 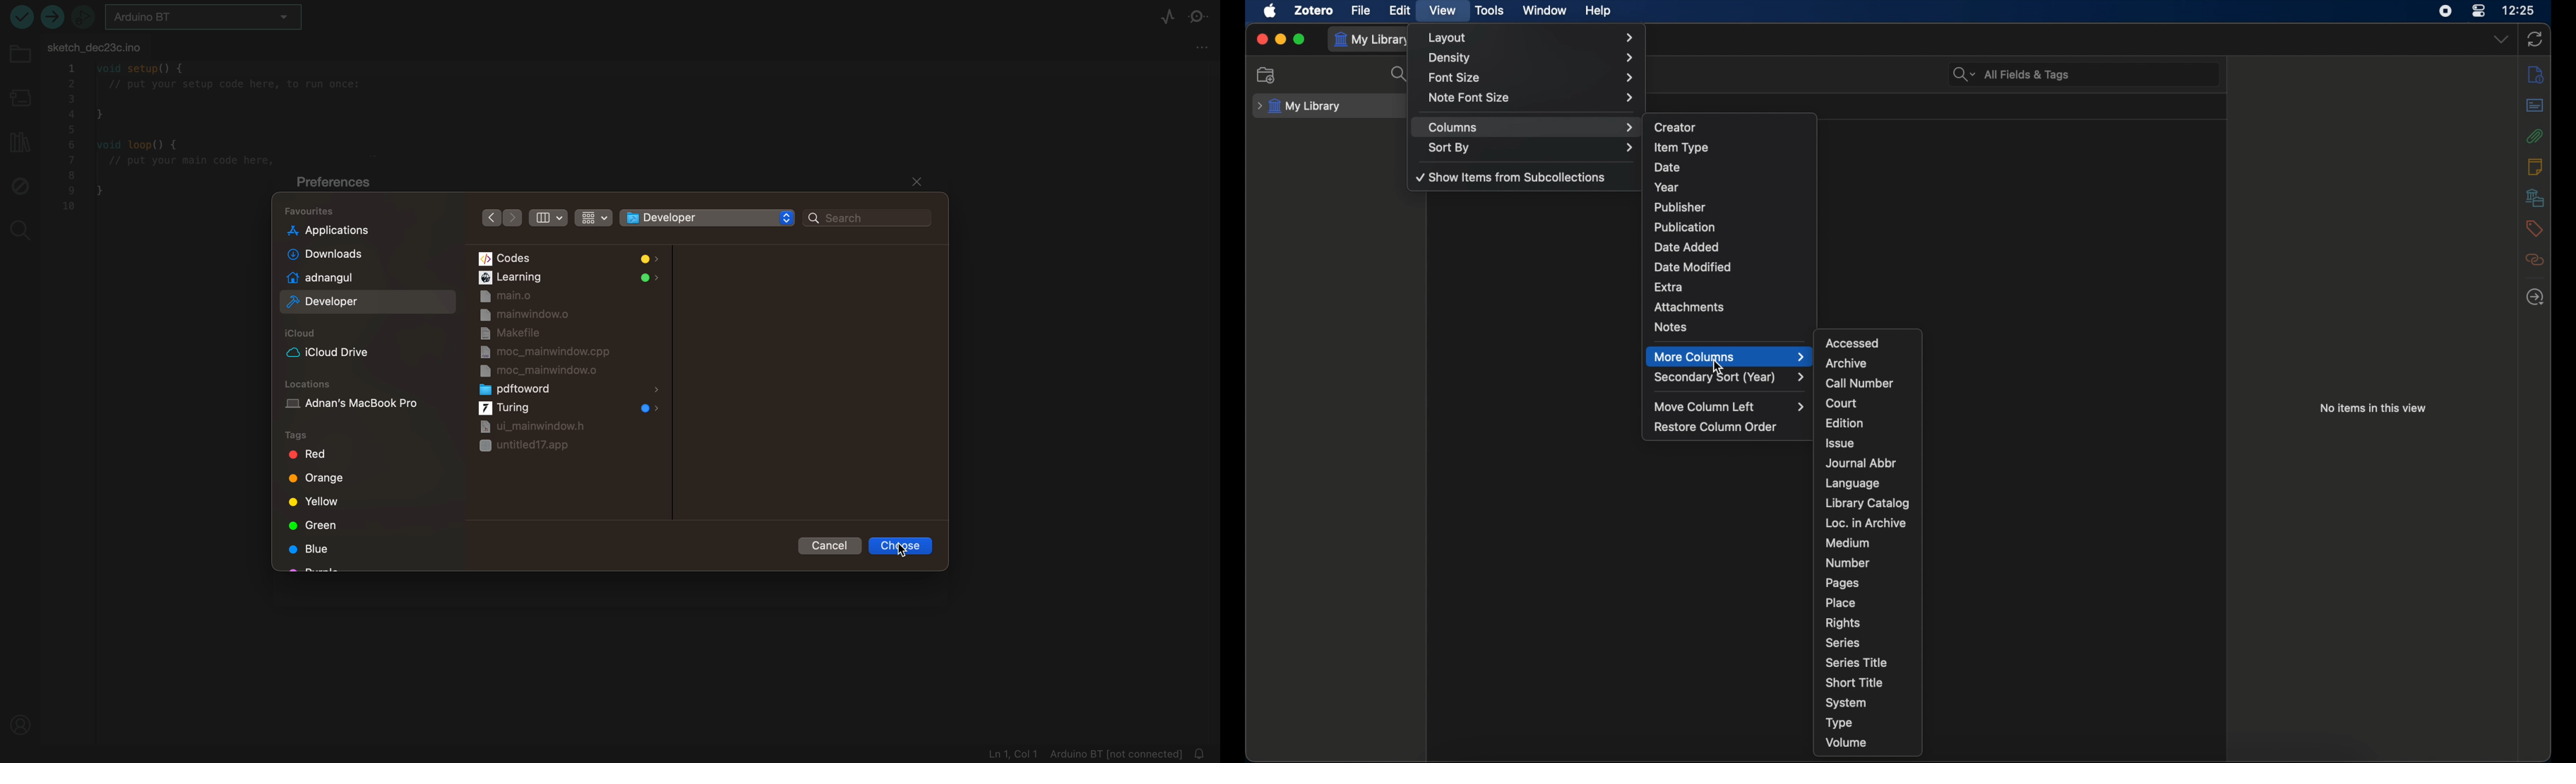 I want to click on help, so click(x=1597, y=11).